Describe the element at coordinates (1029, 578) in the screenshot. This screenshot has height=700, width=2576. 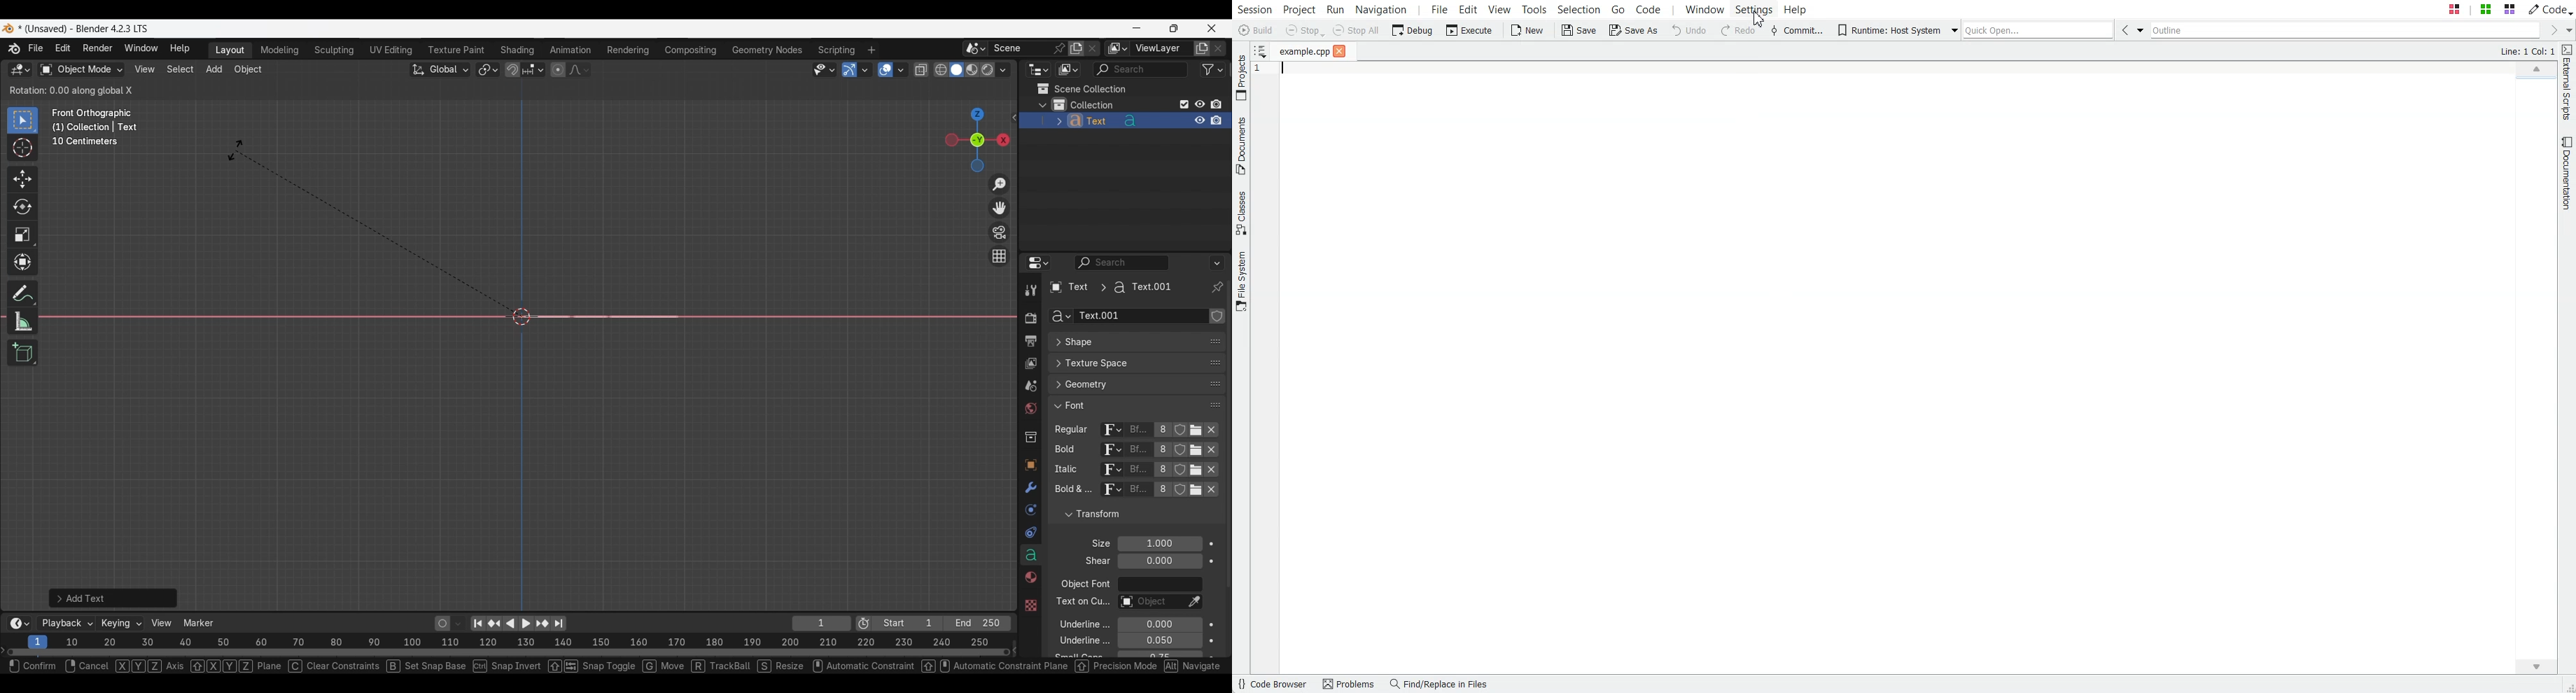
I see `Material` at that location.